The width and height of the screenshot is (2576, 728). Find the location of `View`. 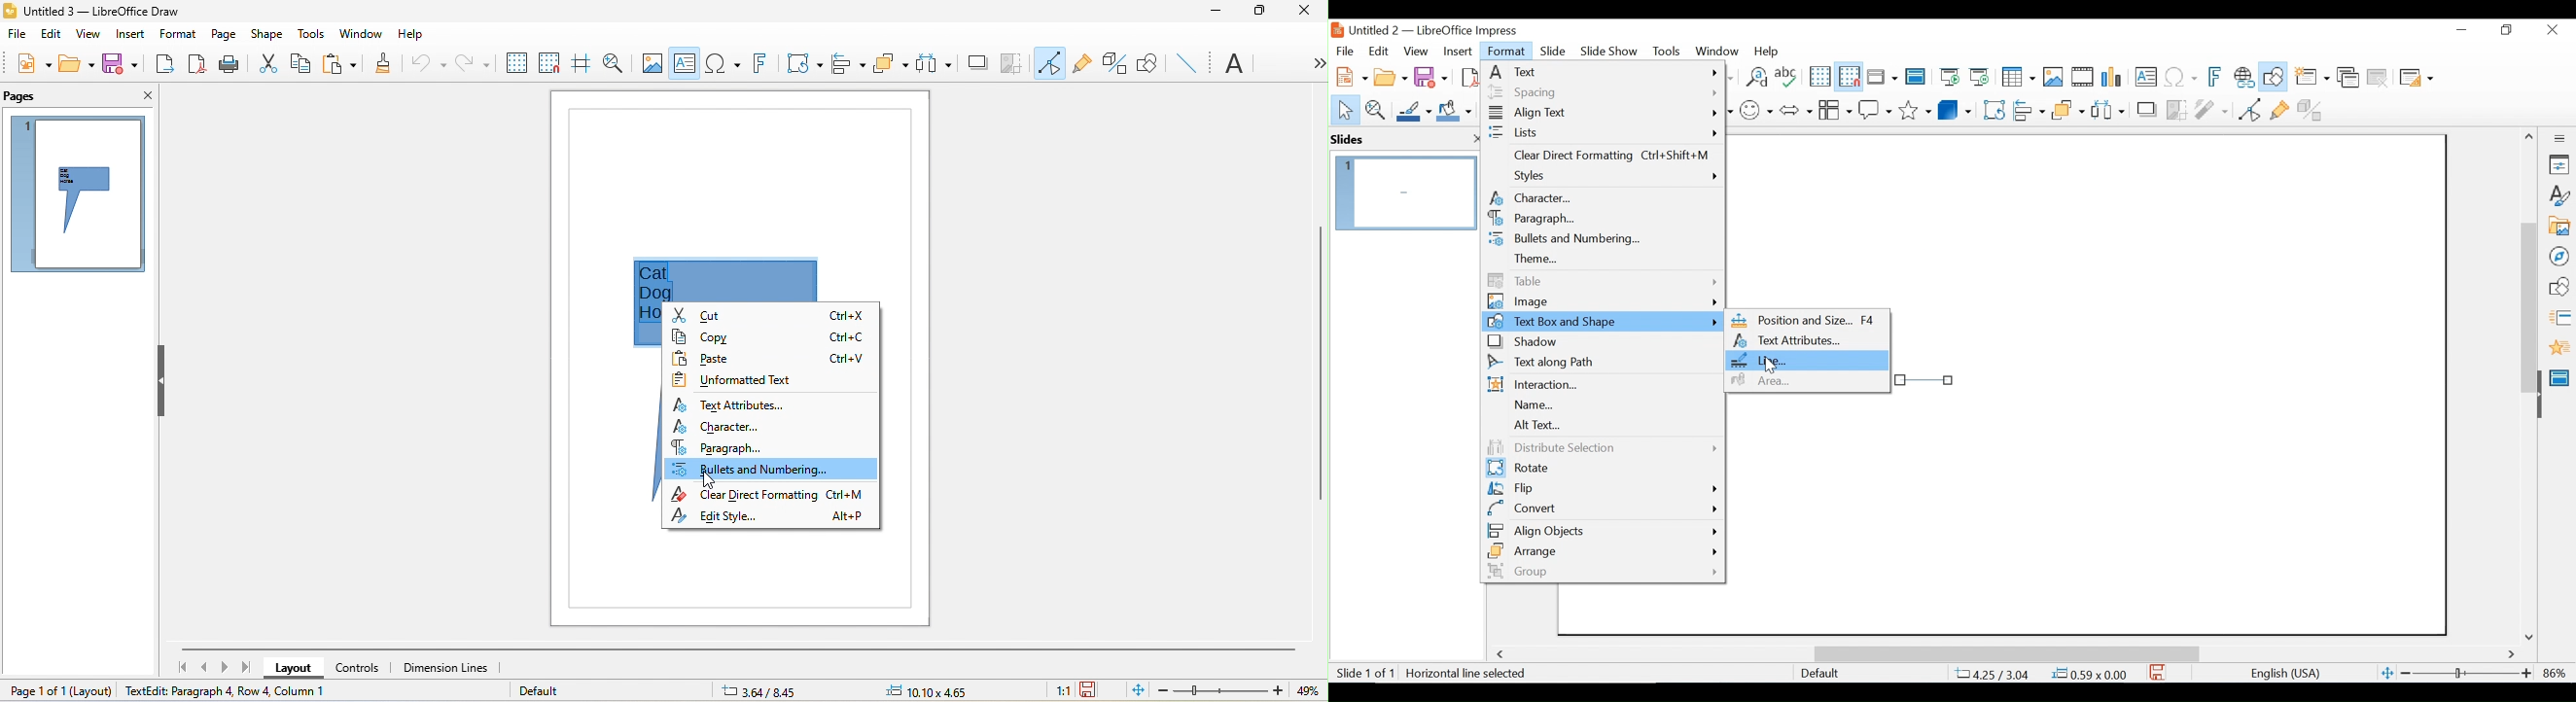

View is located at coordinates (1416, 51).